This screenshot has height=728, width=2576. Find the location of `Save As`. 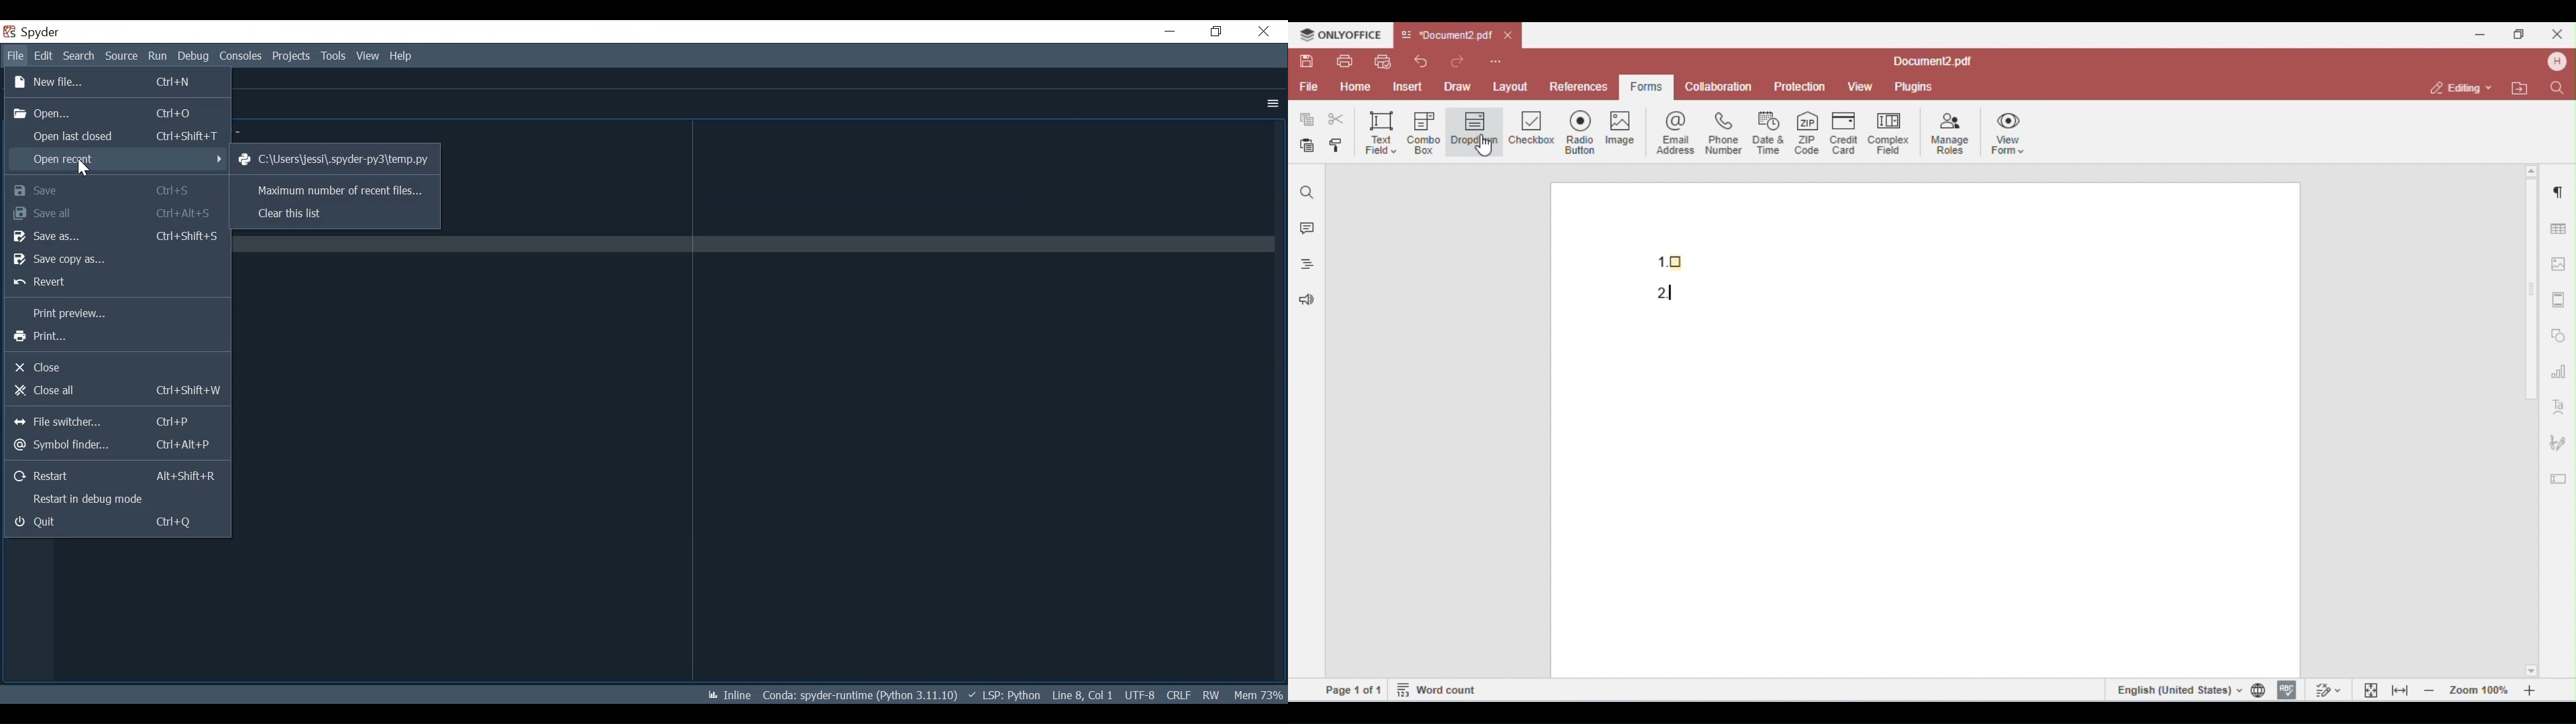

Save As is located at coordinates (117, 236).